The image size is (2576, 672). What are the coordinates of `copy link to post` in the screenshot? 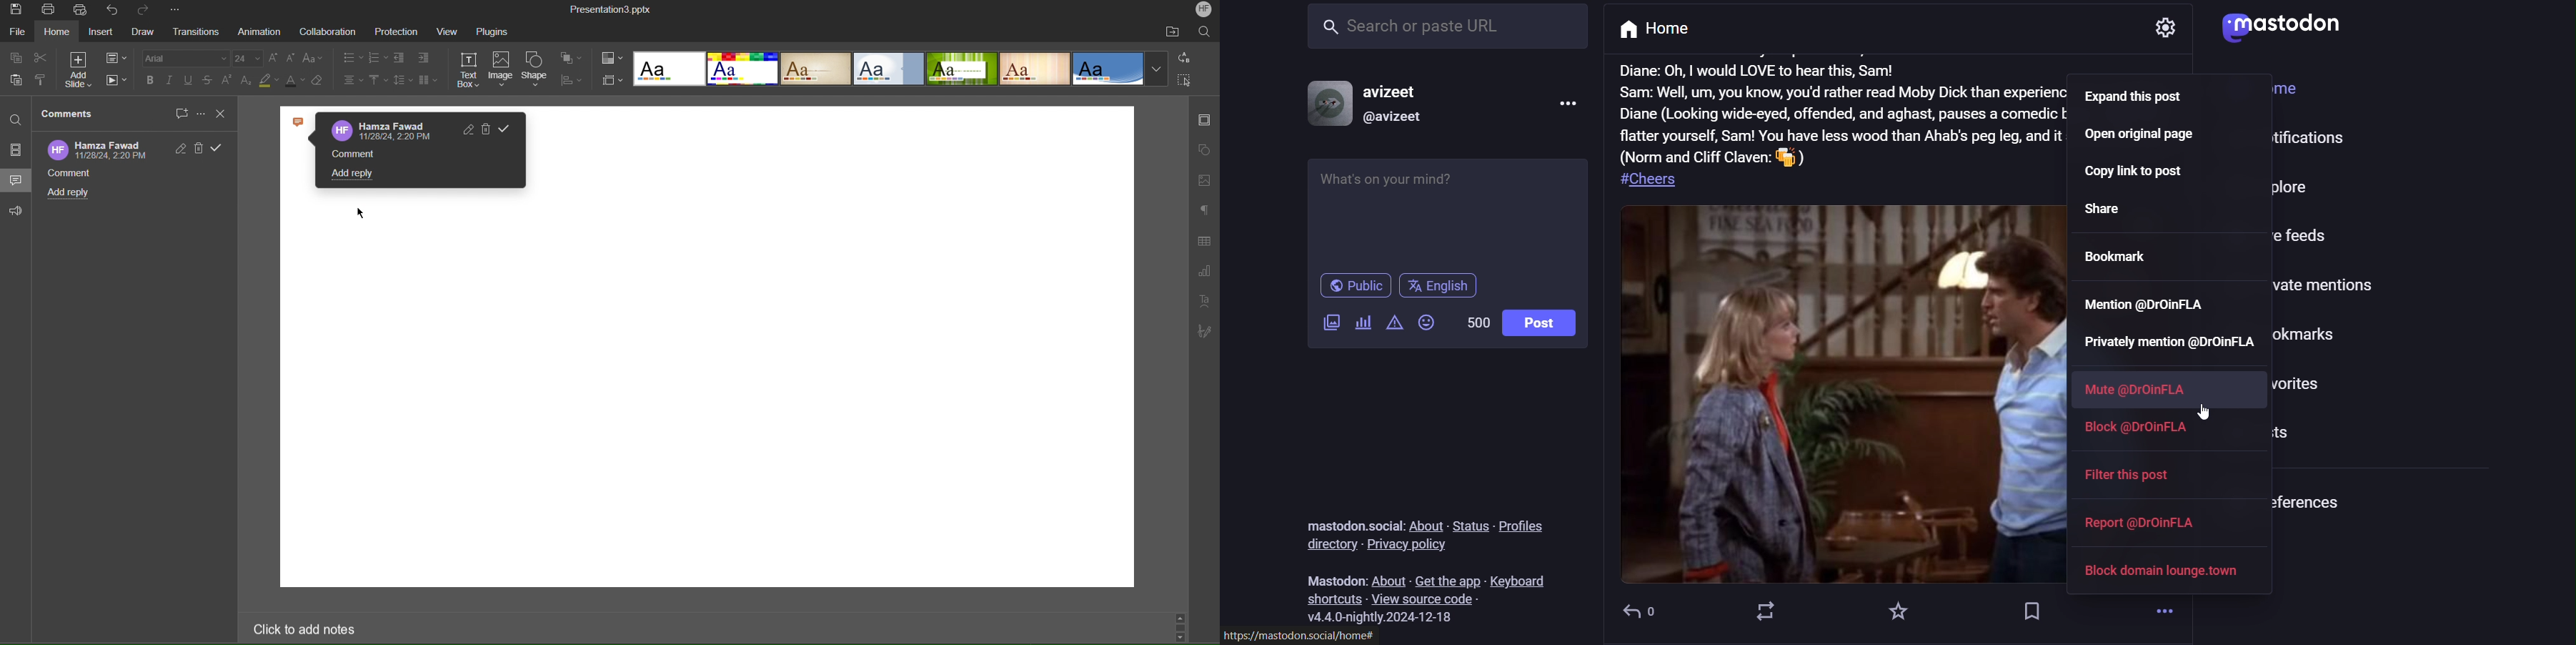 It's located at (2145, 174).